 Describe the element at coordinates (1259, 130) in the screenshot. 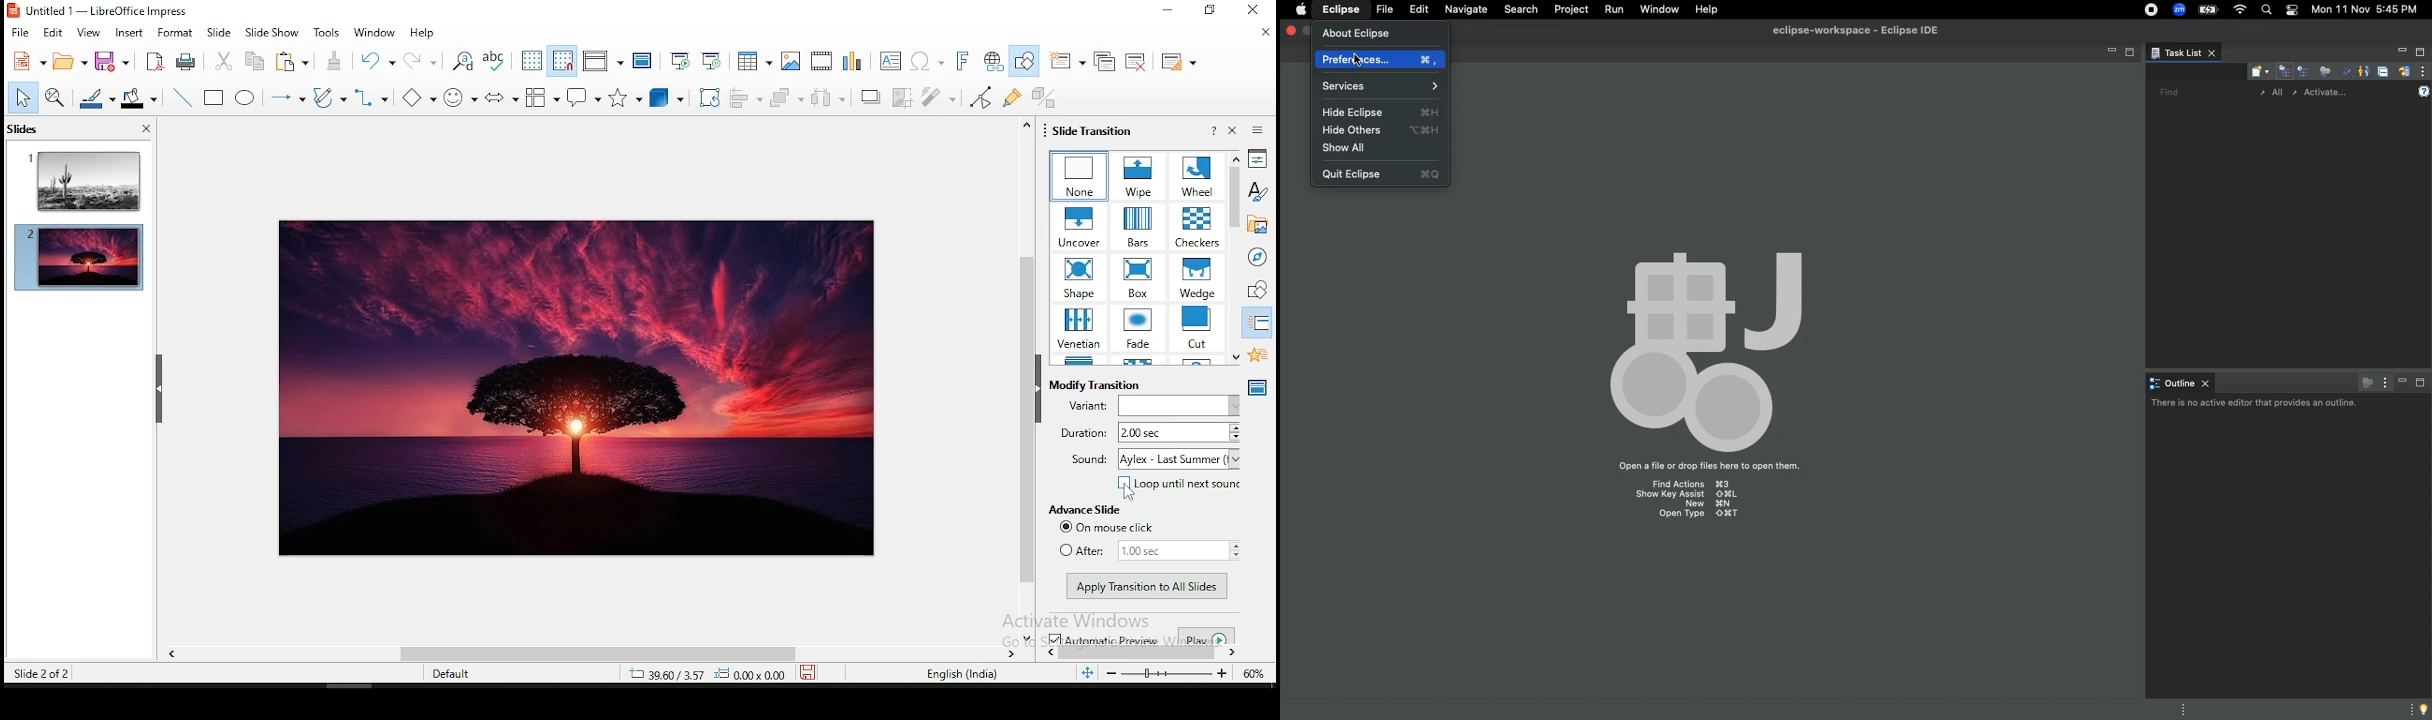

I see `sidebar settings` at that location.